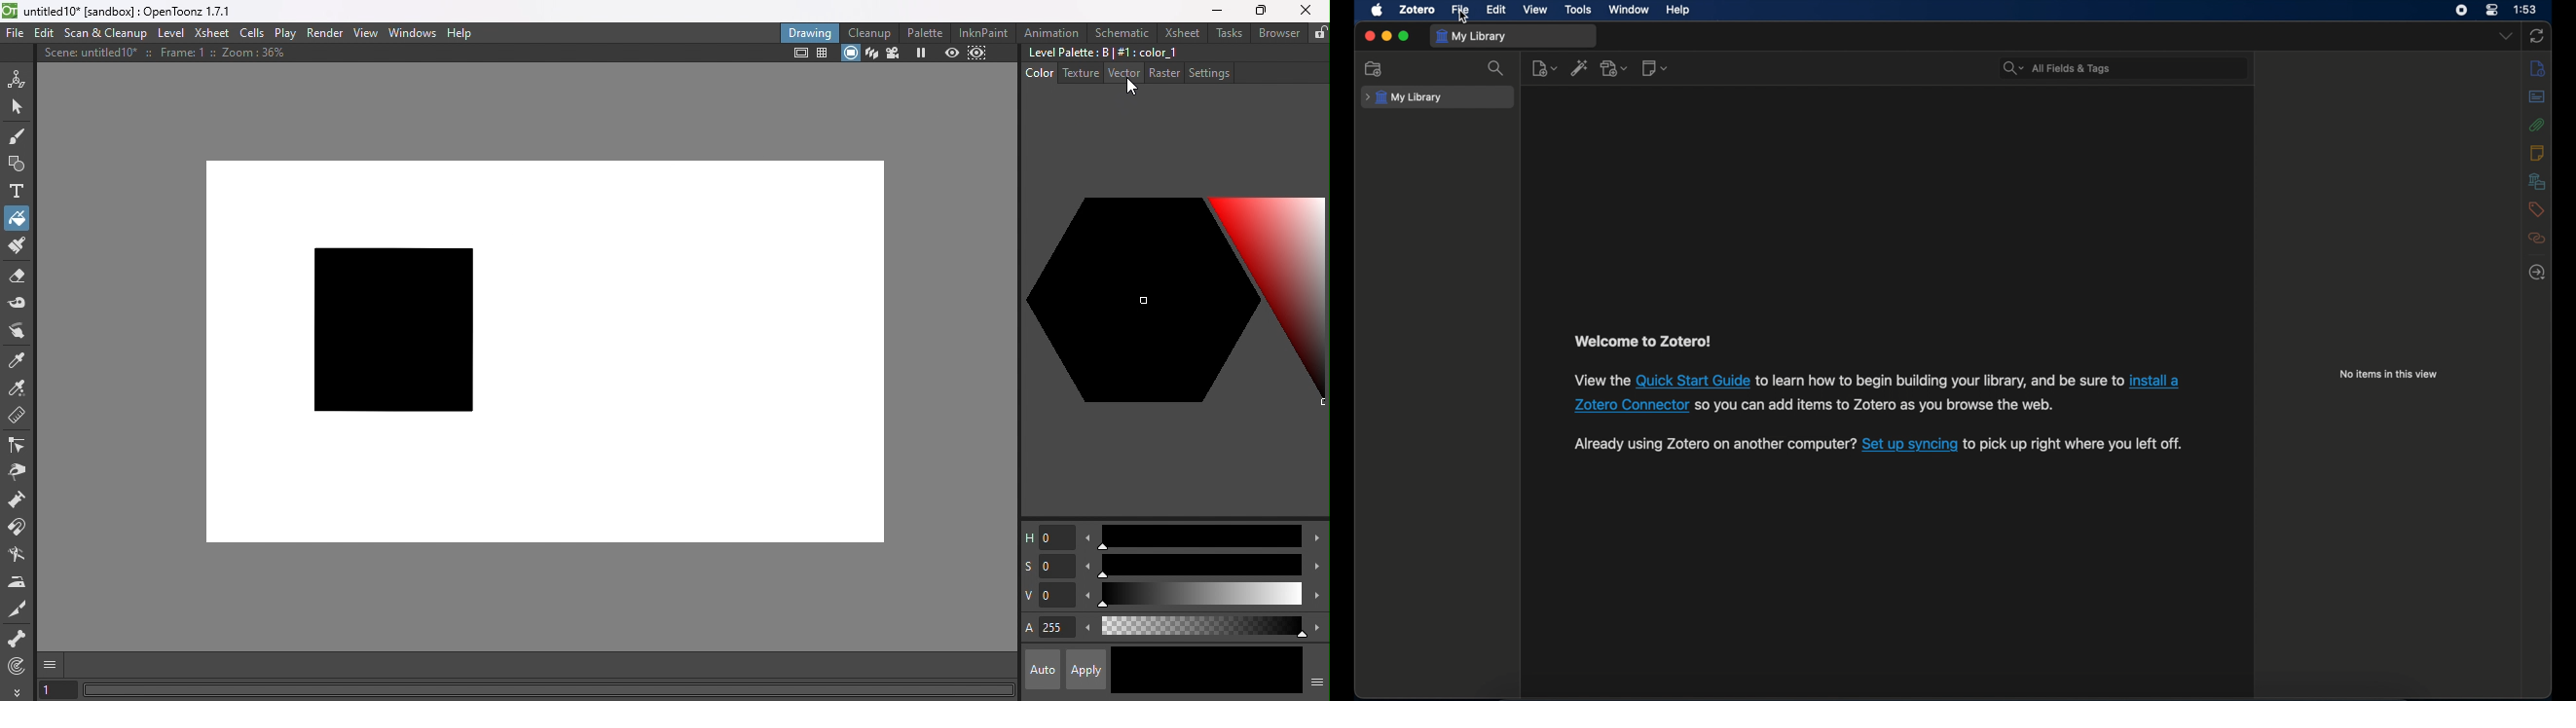 The width and height of the screenshot is (2576, 728). What do you see at coordinates (1614, 68) in the screenshot?
I see `add attachment` at bounding box center [1614, 68].